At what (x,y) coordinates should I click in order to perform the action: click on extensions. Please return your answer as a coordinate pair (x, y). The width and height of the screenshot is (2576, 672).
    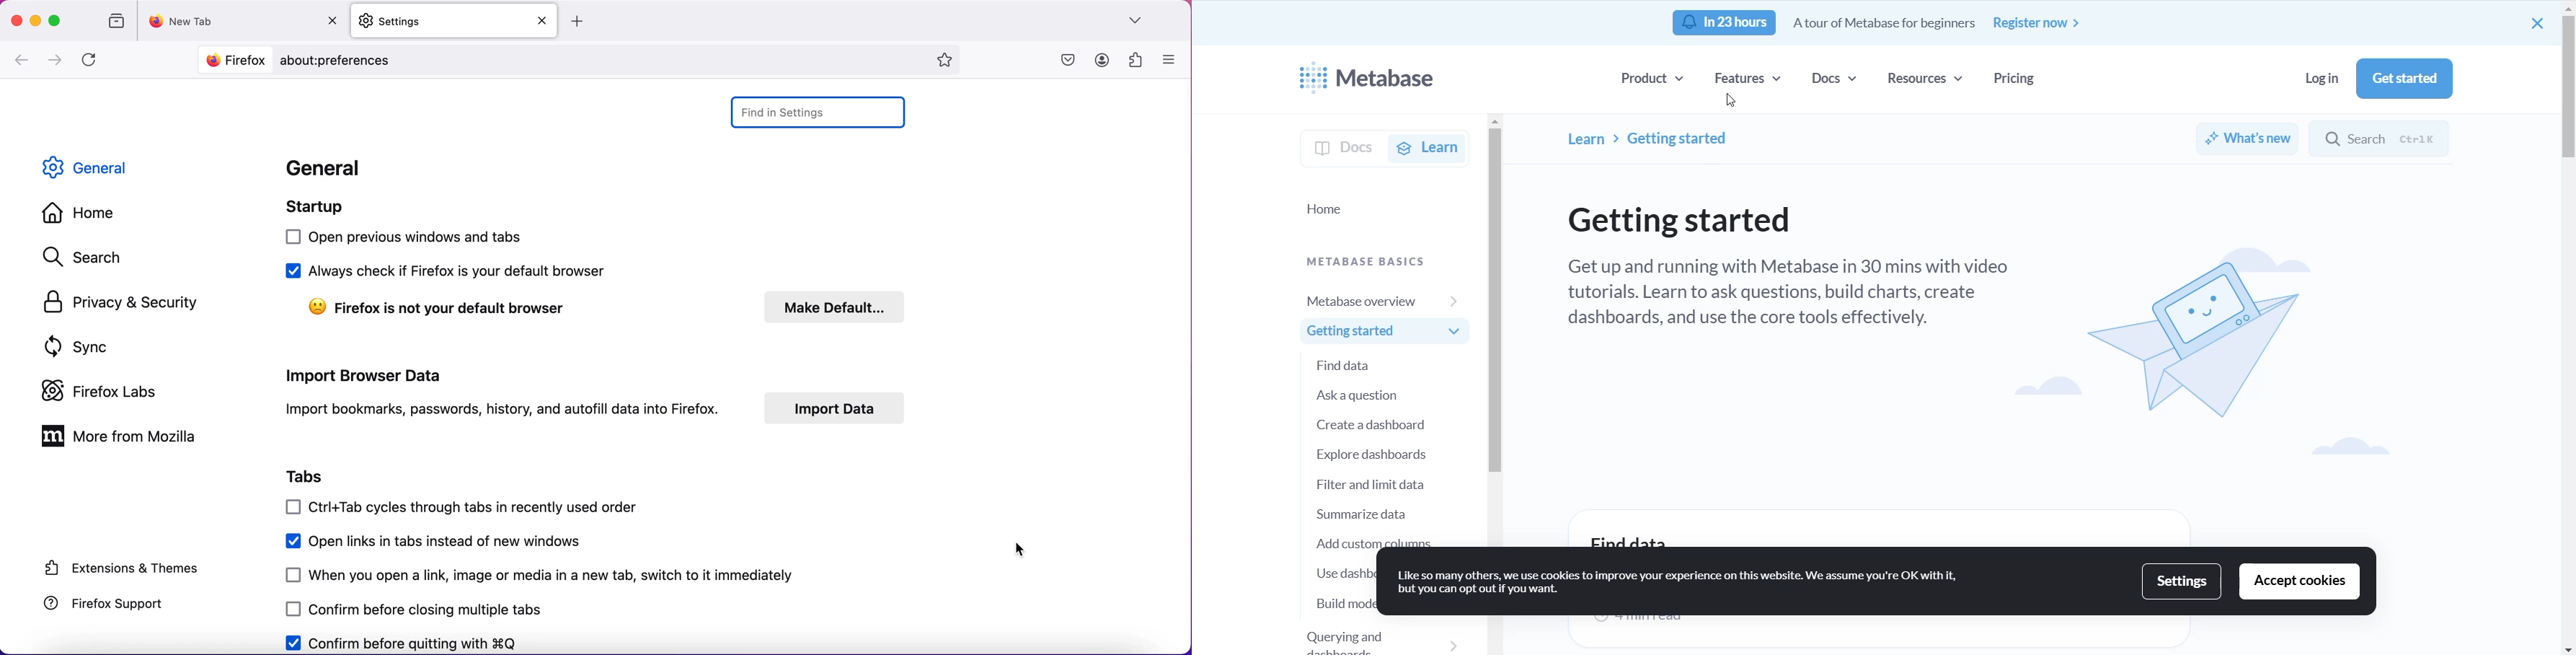
    Looking at the image, I should click on (1133, 60).